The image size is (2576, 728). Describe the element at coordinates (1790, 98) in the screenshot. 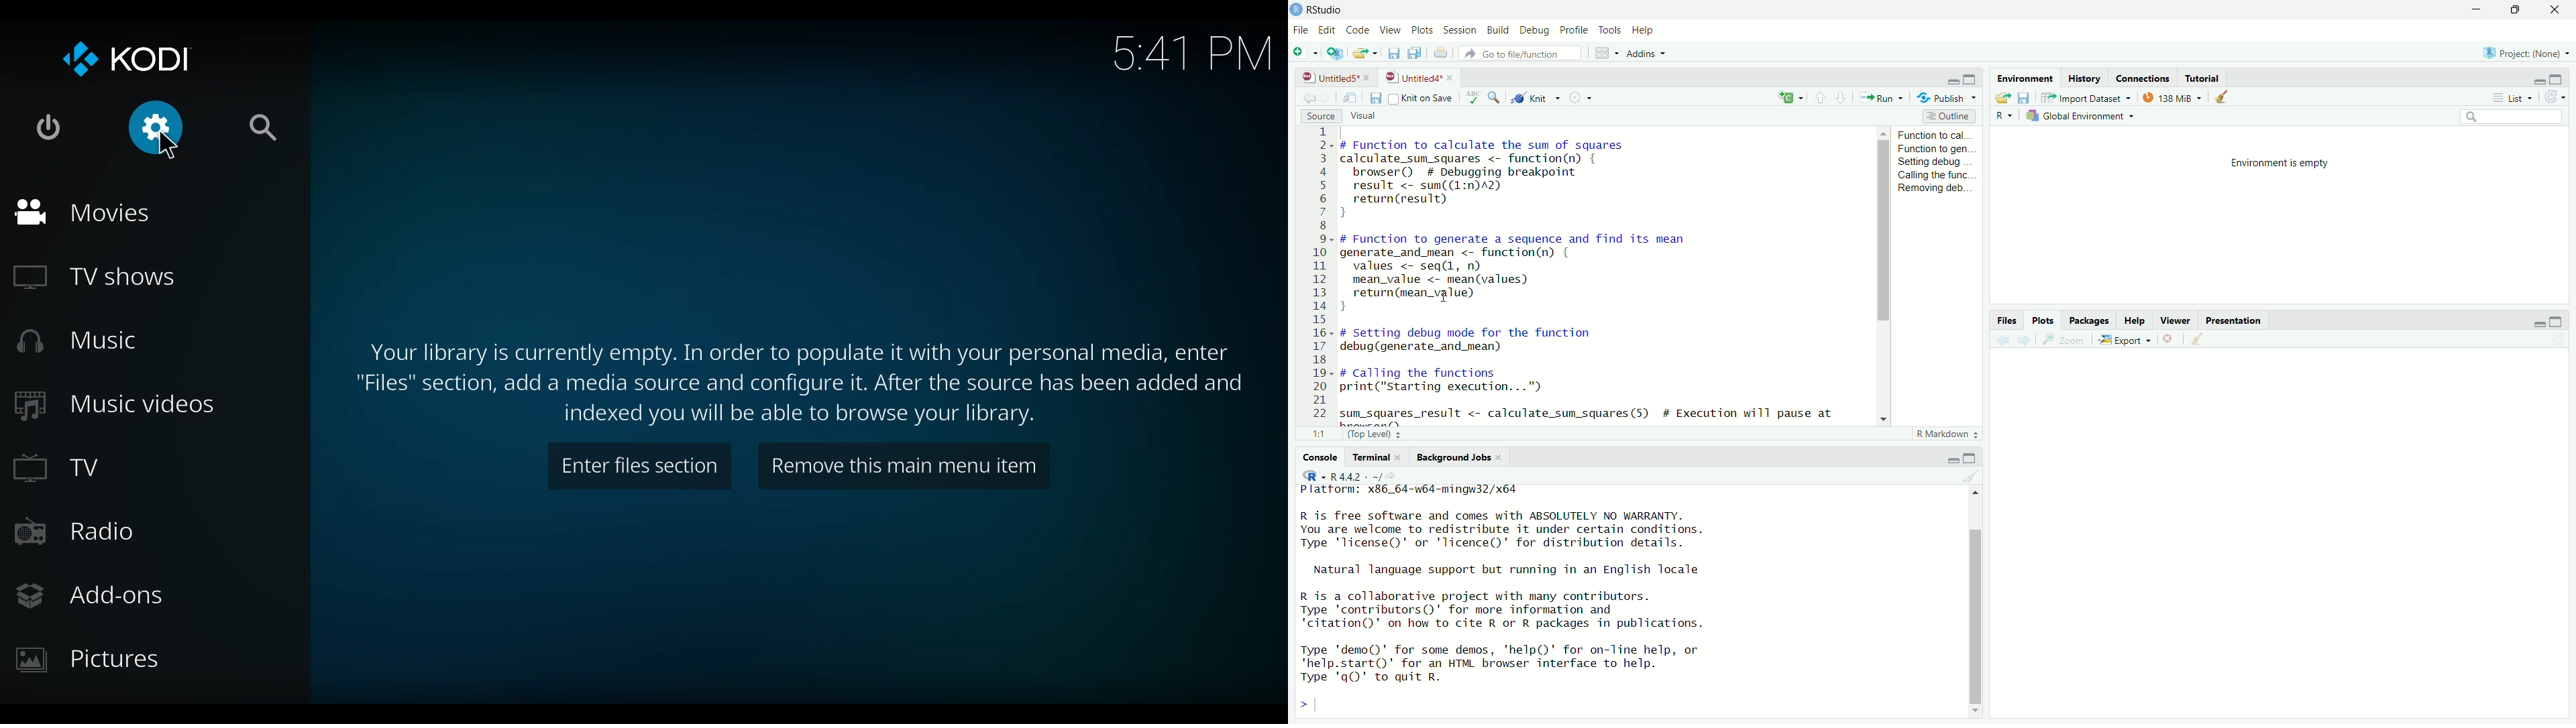

I see `c+` at that location.